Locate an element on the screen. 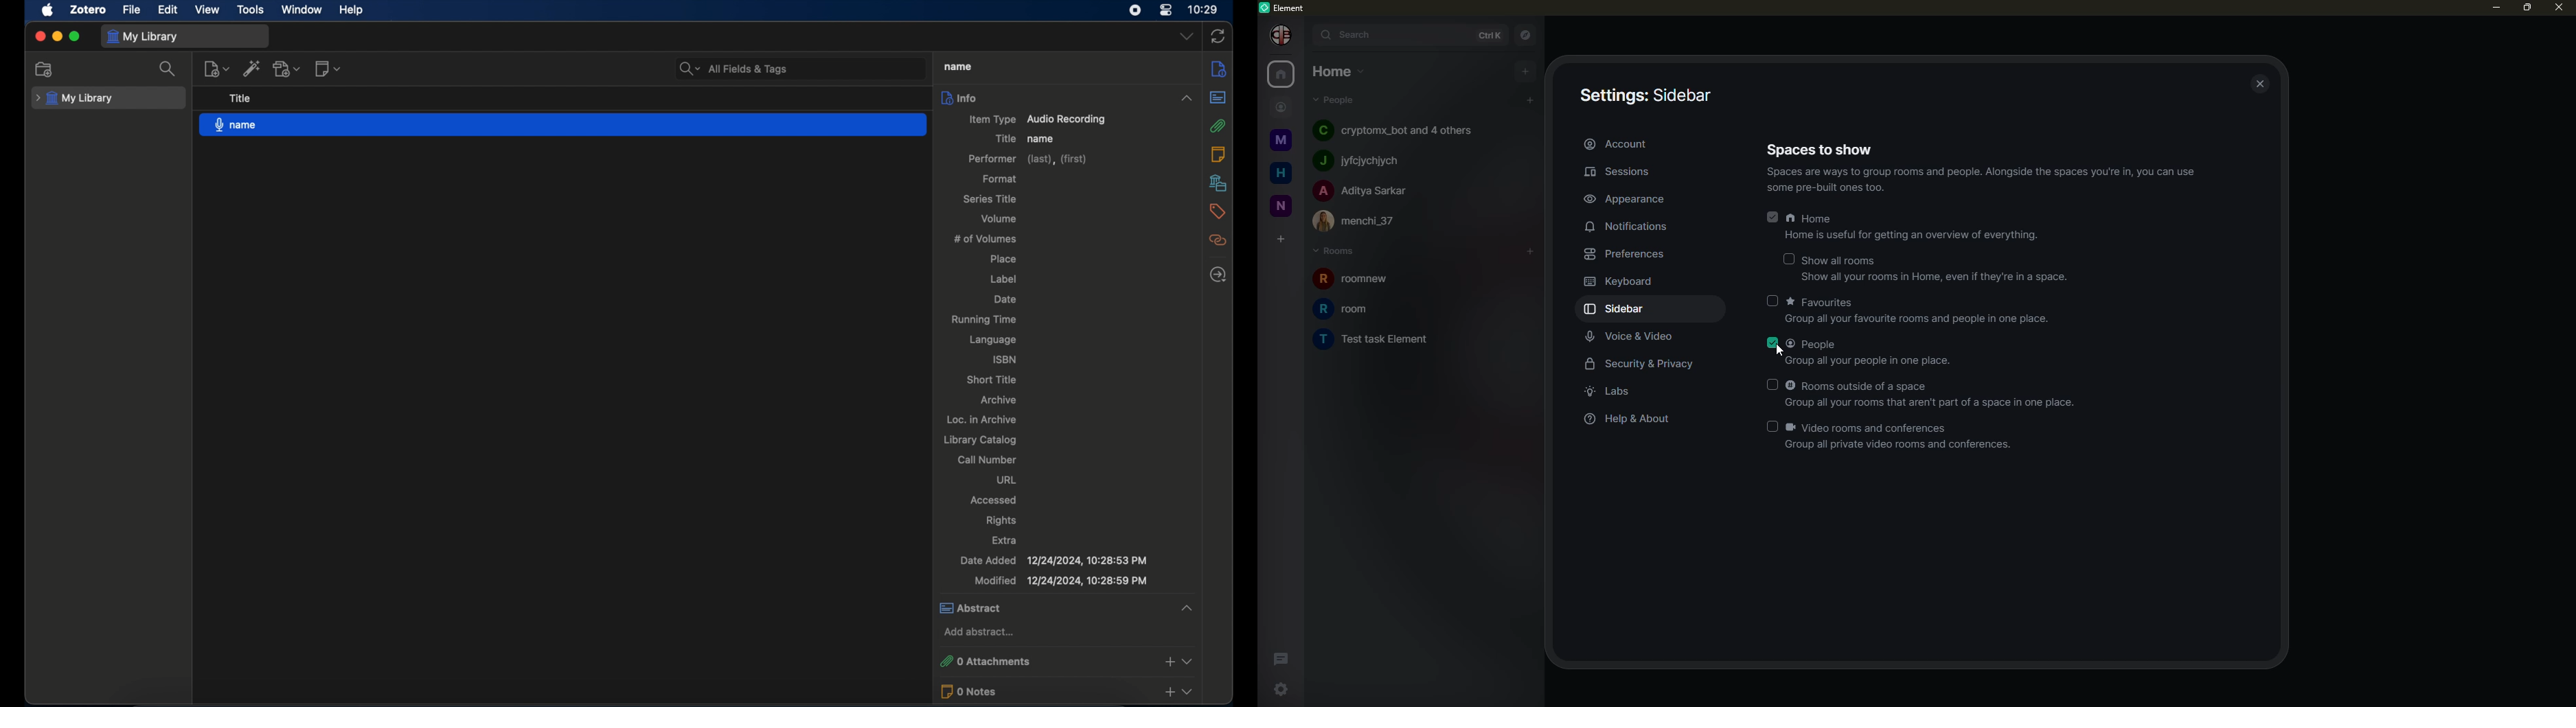  sidebar is located at coordinates (1645, 95).